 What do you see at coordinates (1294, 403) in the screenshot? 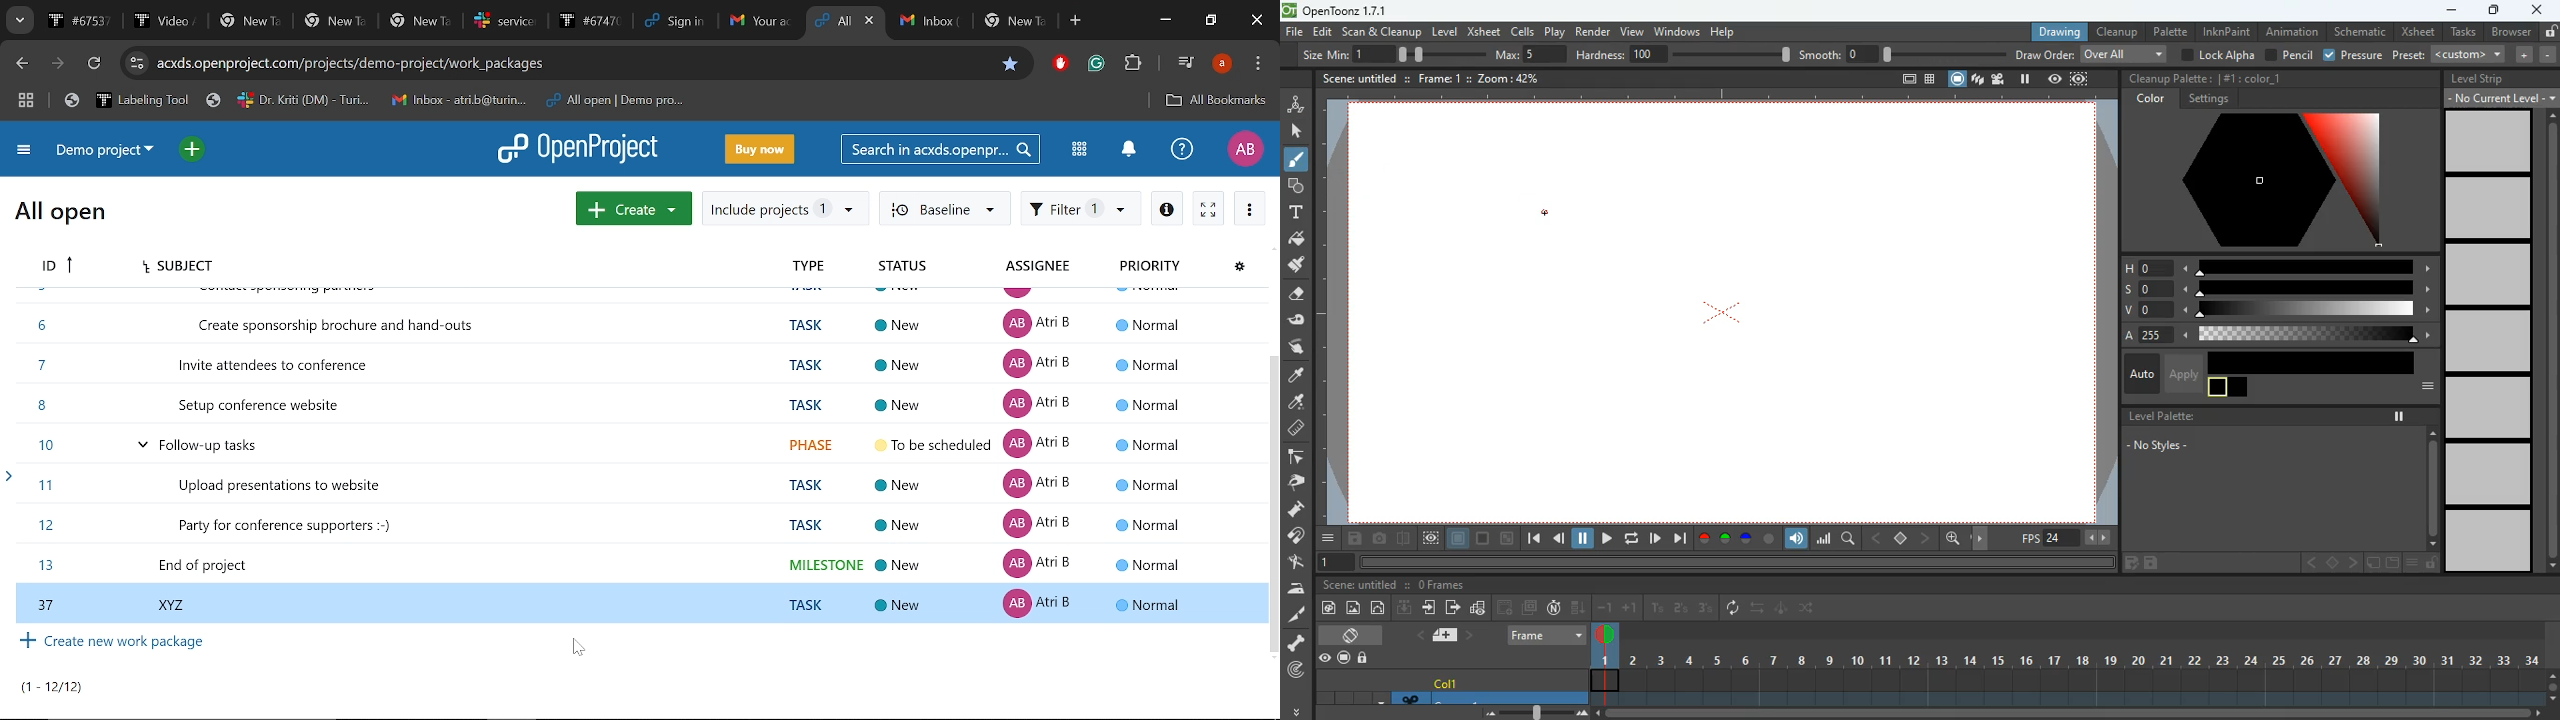
I see `paint` at bounding box center [1294, 403].